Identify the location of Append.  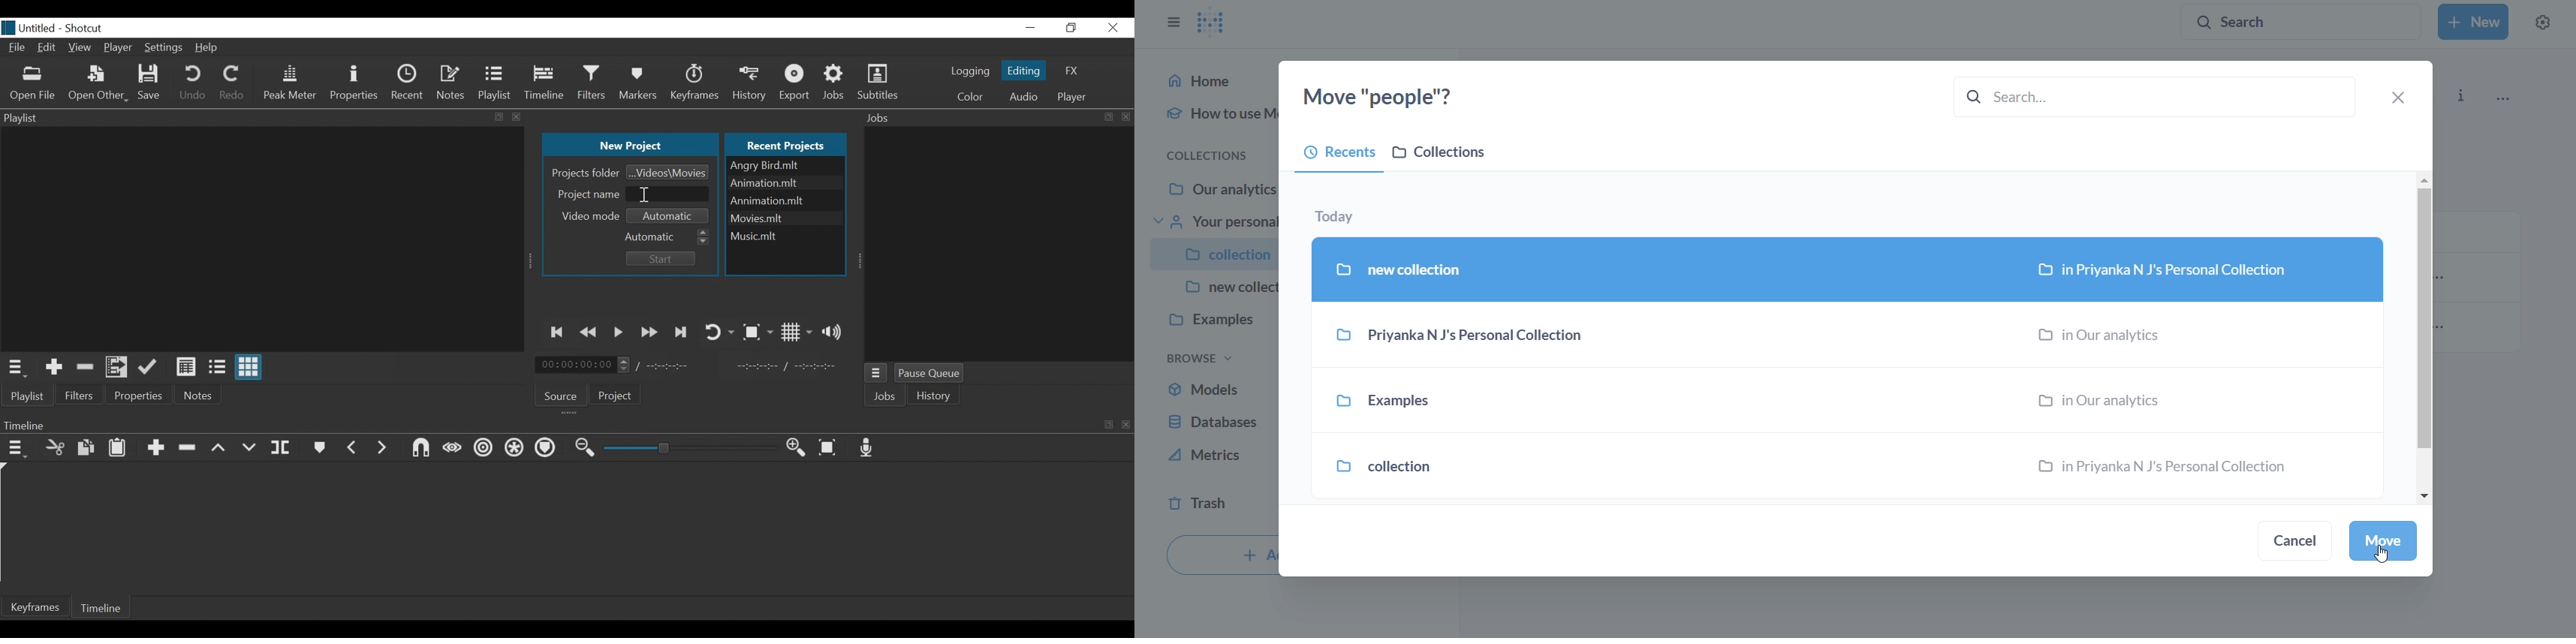
(155, 448).